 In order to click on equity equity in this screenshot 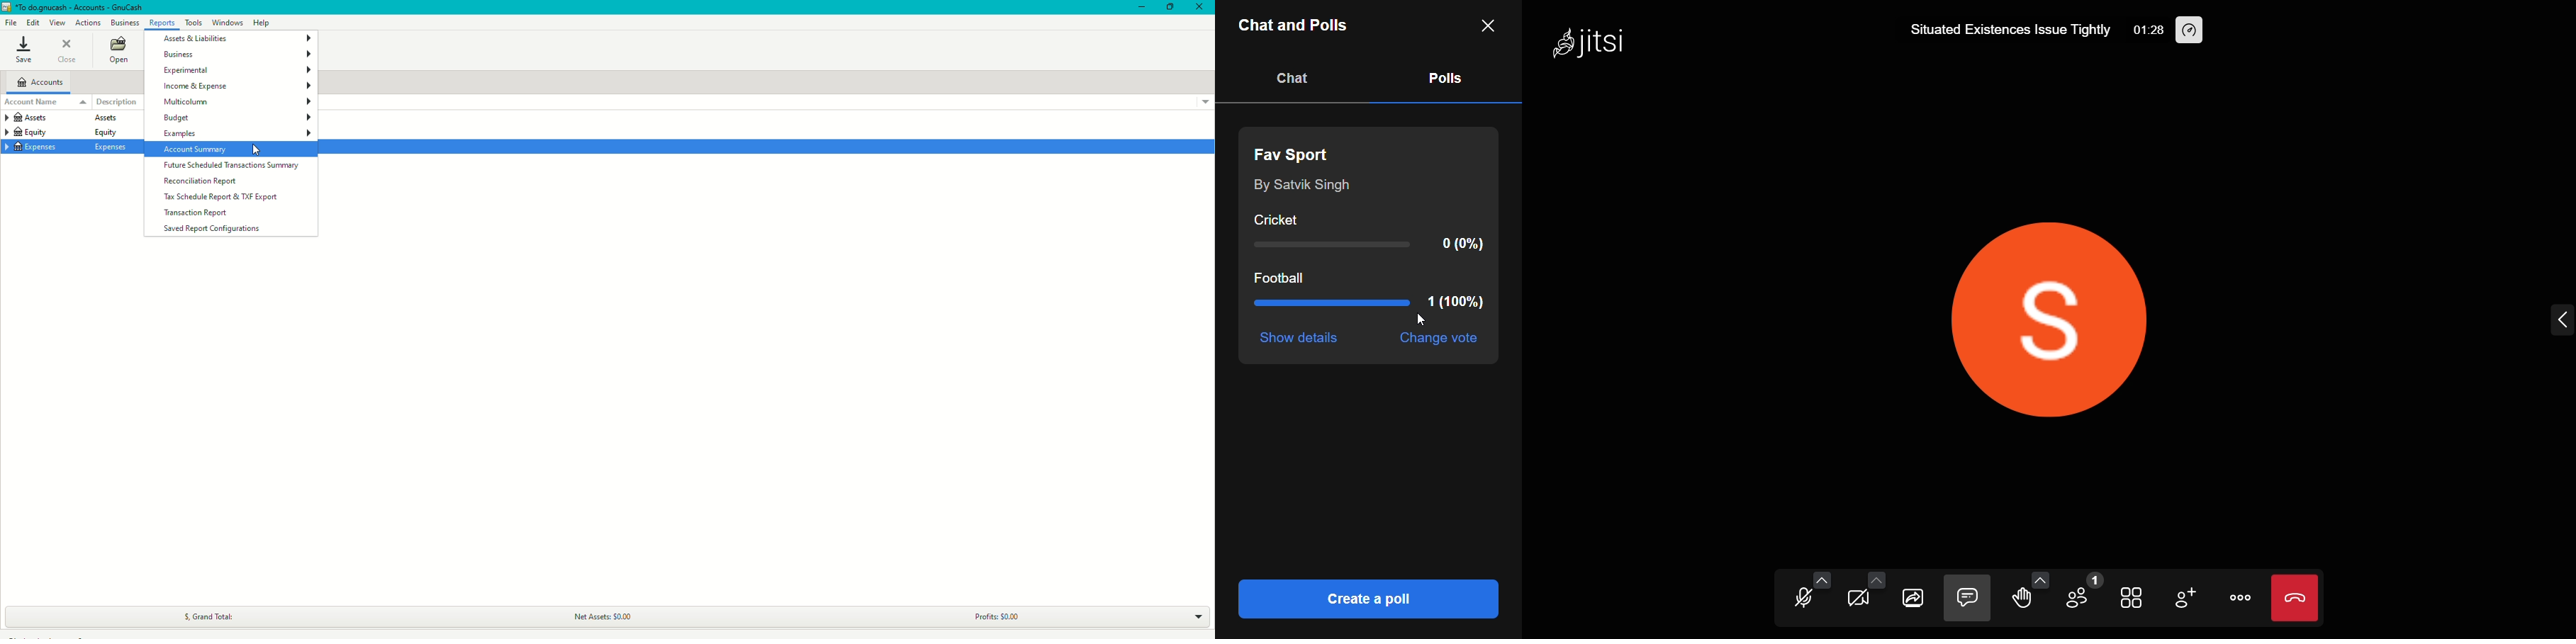, I will do `click(61, 131)`.